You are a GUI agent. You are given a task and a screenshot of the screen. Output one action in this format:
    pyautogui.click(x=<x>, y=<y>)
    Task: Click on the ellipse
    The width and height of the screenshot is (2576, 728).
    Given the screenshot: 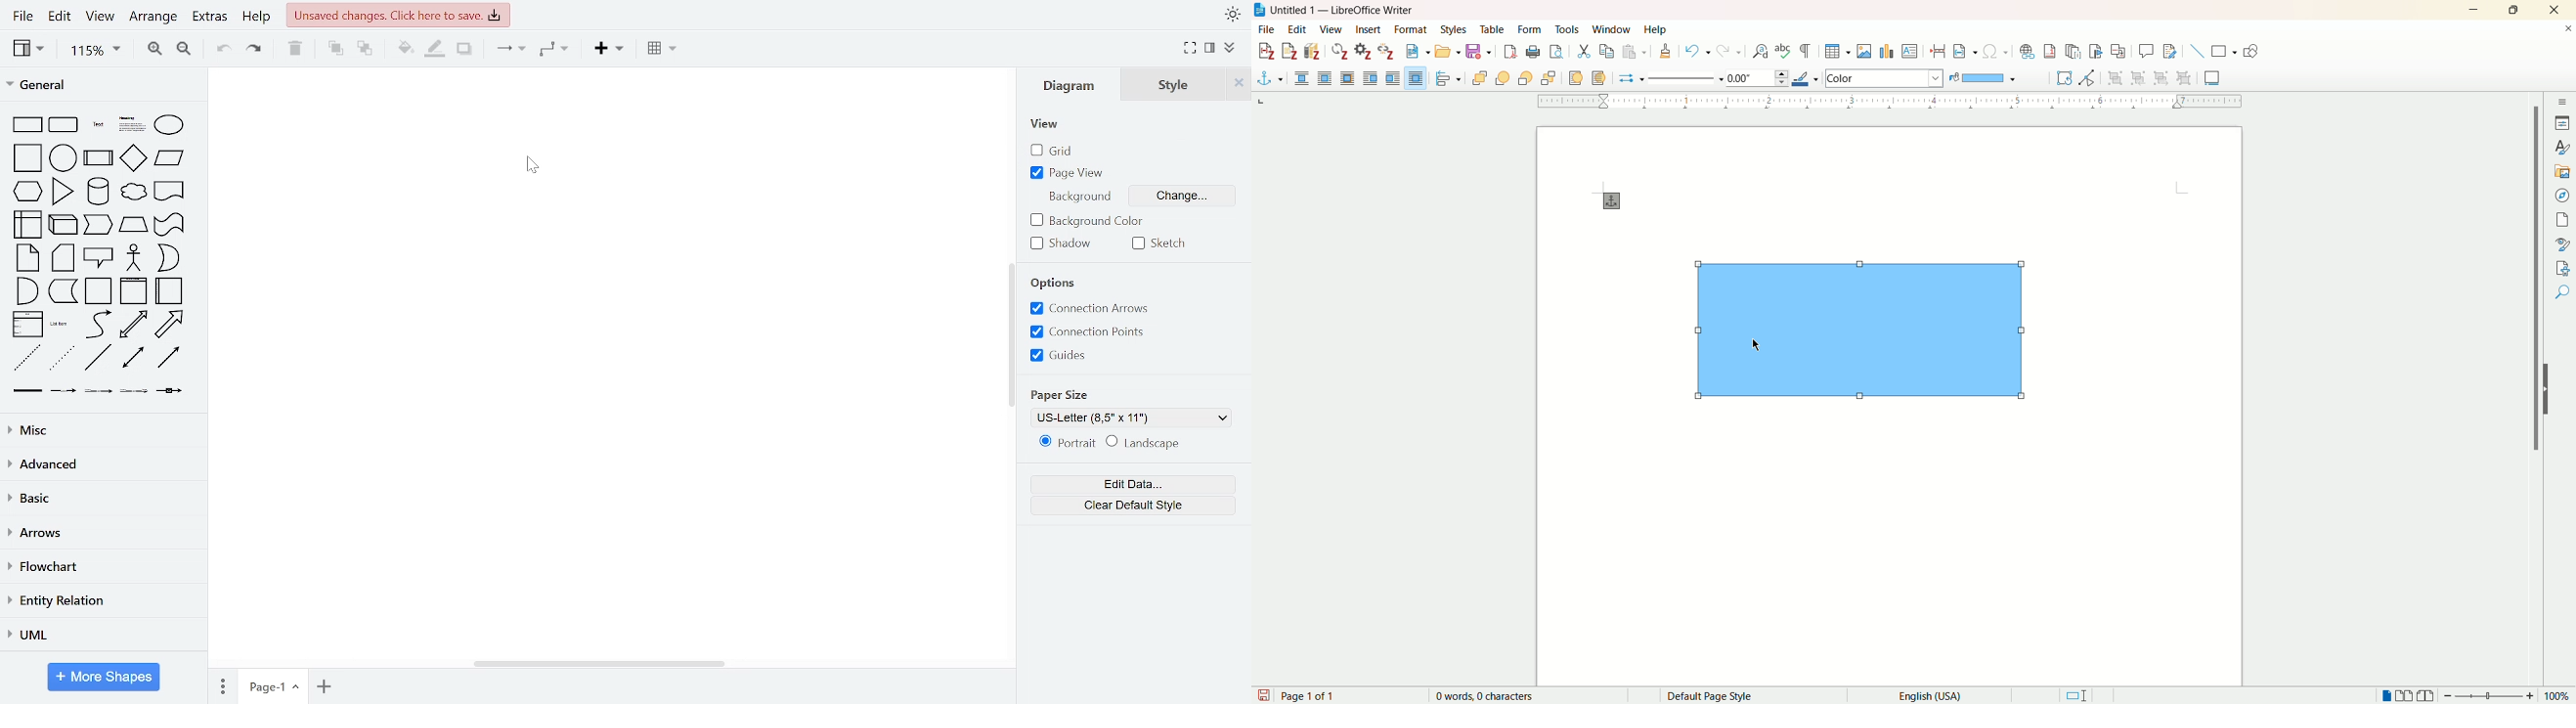 What is the action you would take?
    pyautogui.click(x=170, y=125)
    